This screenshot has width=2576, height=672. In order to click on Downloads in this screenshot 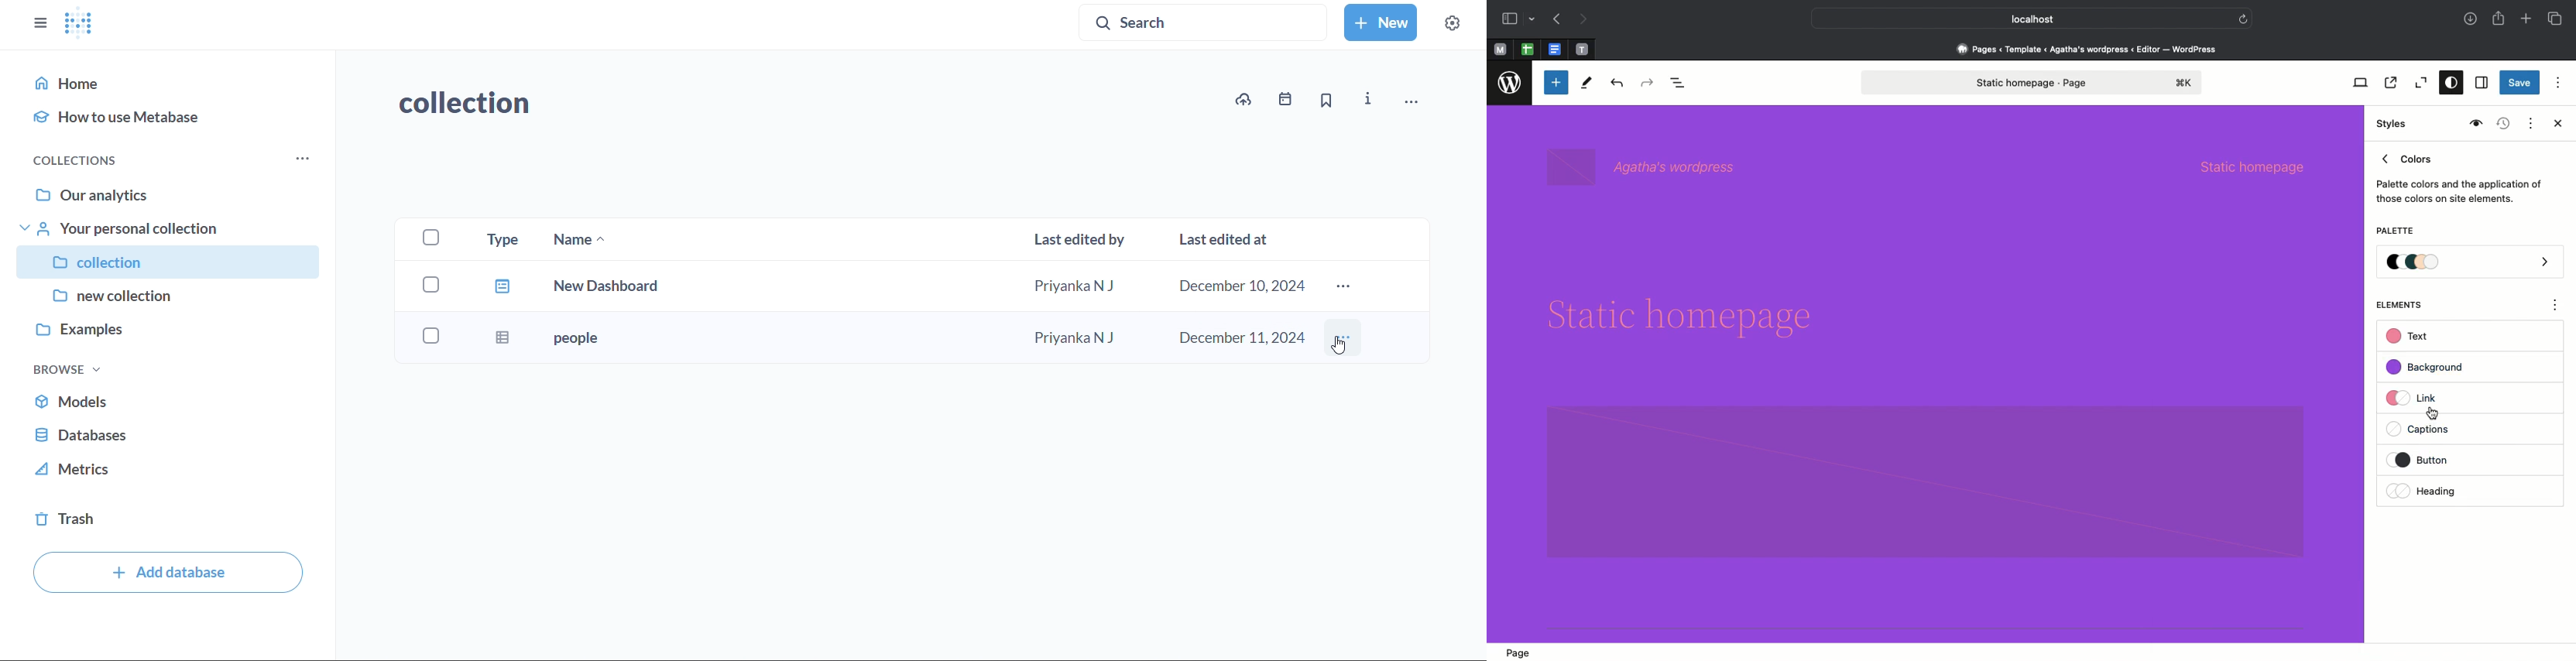, I will do `click(2472, 20)`.